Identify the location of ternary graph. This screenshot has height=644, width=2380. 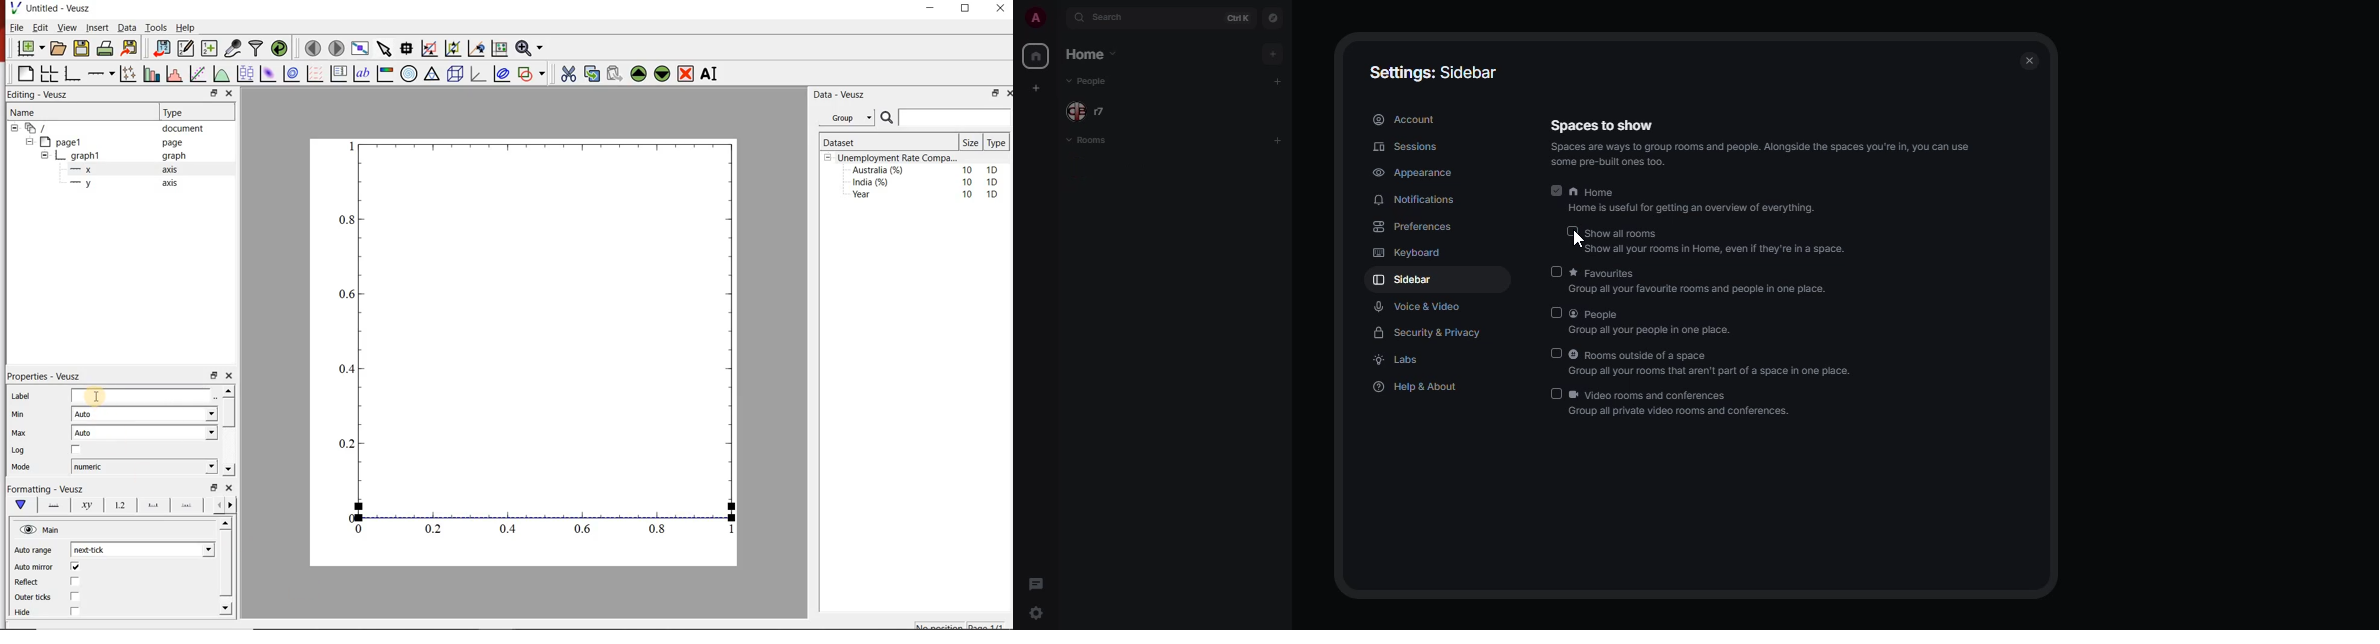
(432, 74).